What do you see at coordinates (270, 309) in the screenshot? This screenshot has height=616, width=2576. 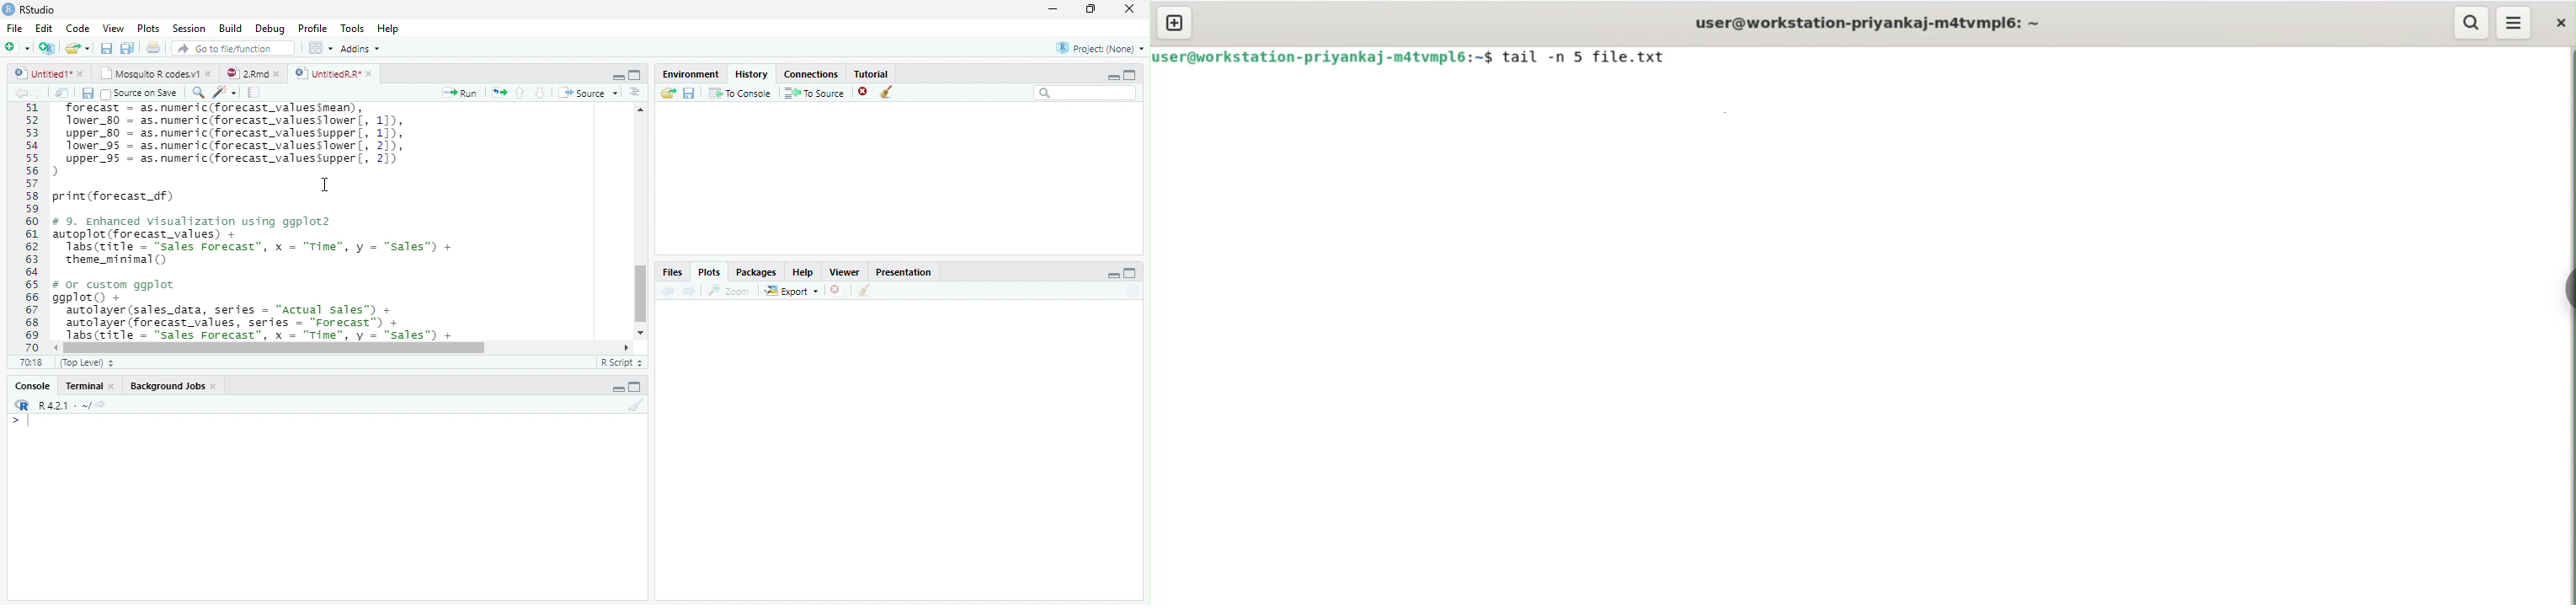 I see `# Or custom ggplot

ggplot() +
autolayer (sales_data, series = "Actual sales”) +
autolayer (forecast_values, series = “Forecast”) +
labs(title = "sales Forecast”. x = "Time". v = "sales") +` at bounding box center [270, 309].